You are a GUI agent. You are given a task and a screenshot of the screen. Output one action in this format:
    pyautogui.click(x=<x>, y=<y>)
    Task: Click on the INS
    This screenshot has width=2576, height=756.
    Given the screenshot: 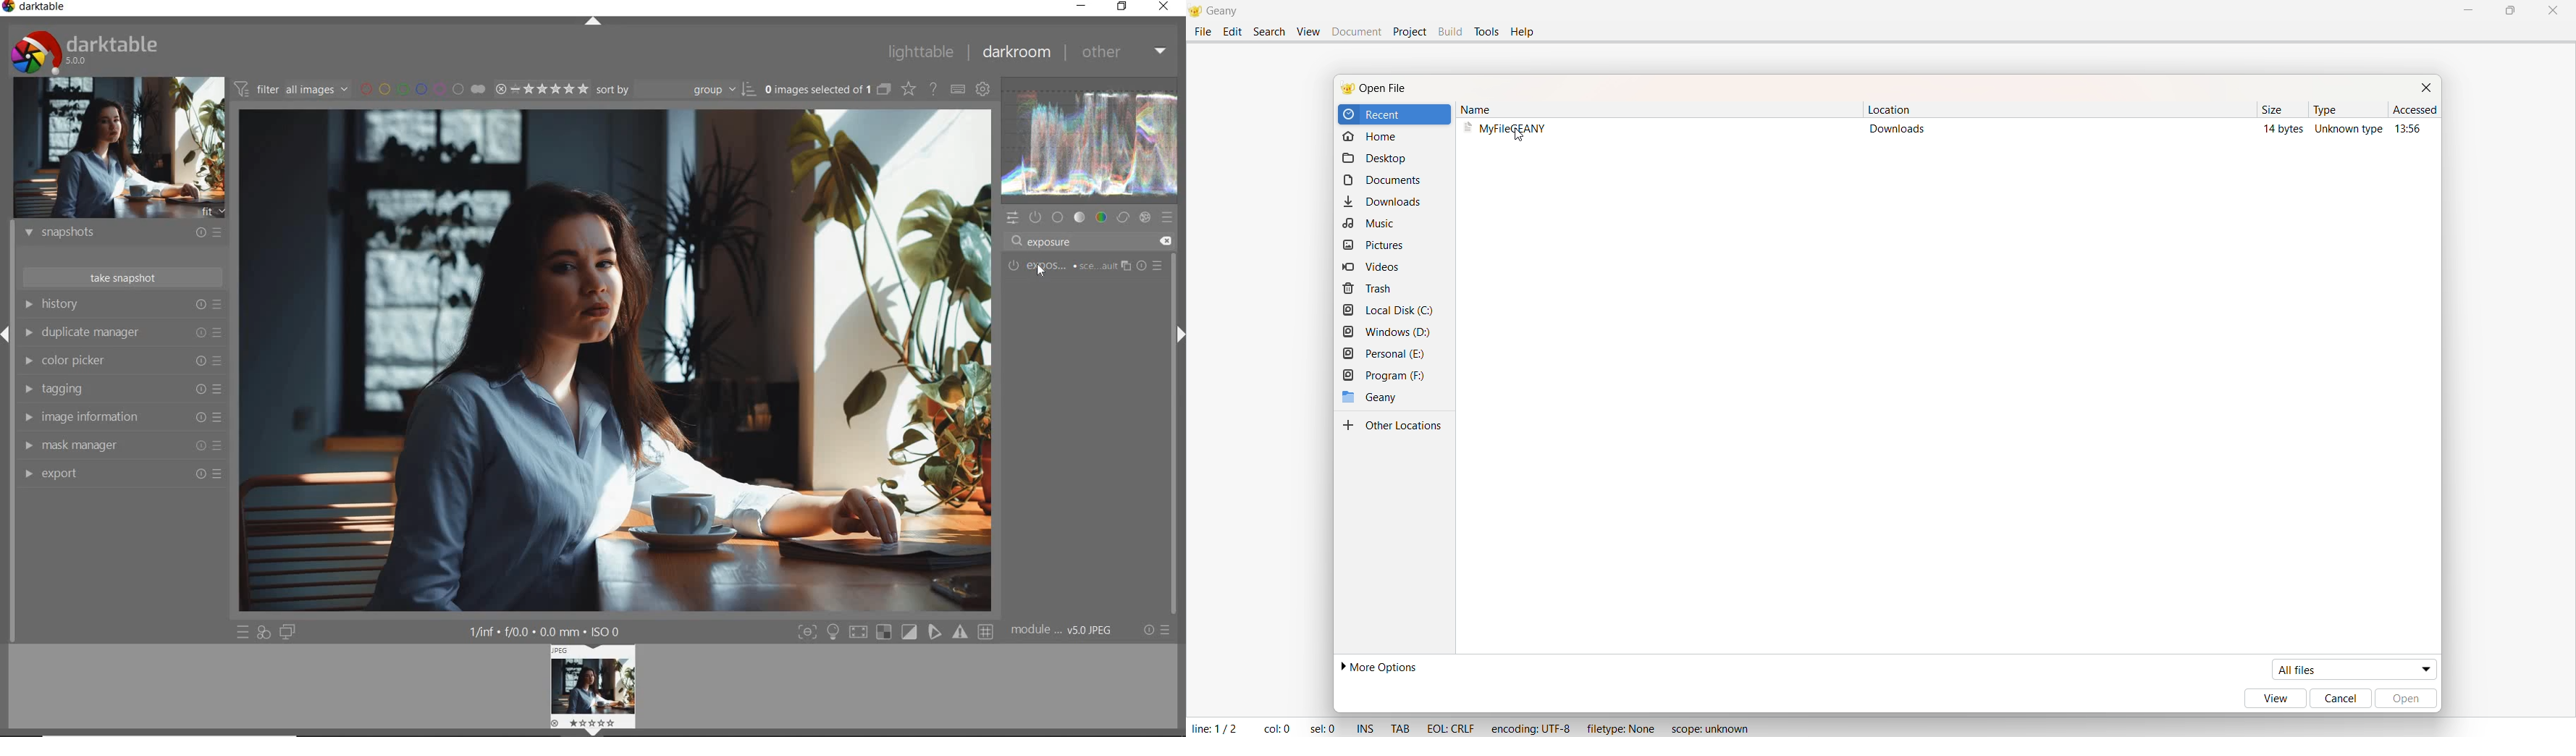 What is the action you would take?
    pyautogui.click(x=1365, y=728)
    